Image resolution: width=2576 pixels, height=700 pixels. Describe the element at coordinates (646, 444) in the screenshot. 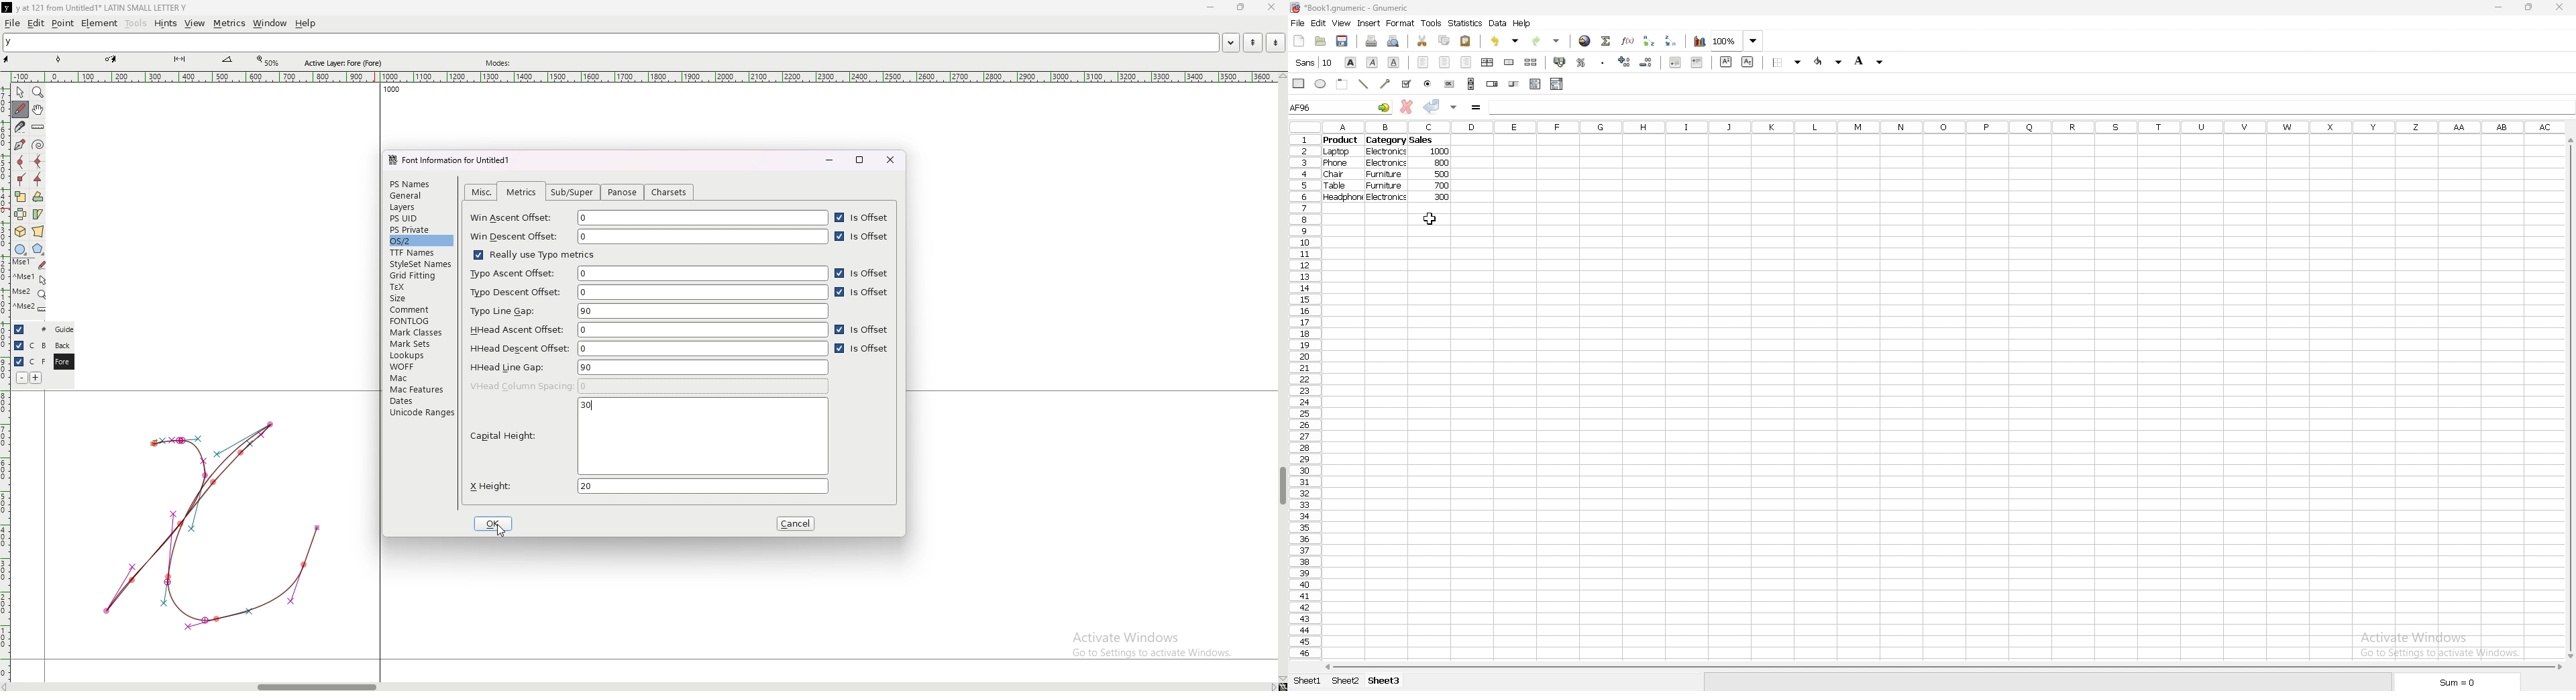

I see `capital height` at that location.